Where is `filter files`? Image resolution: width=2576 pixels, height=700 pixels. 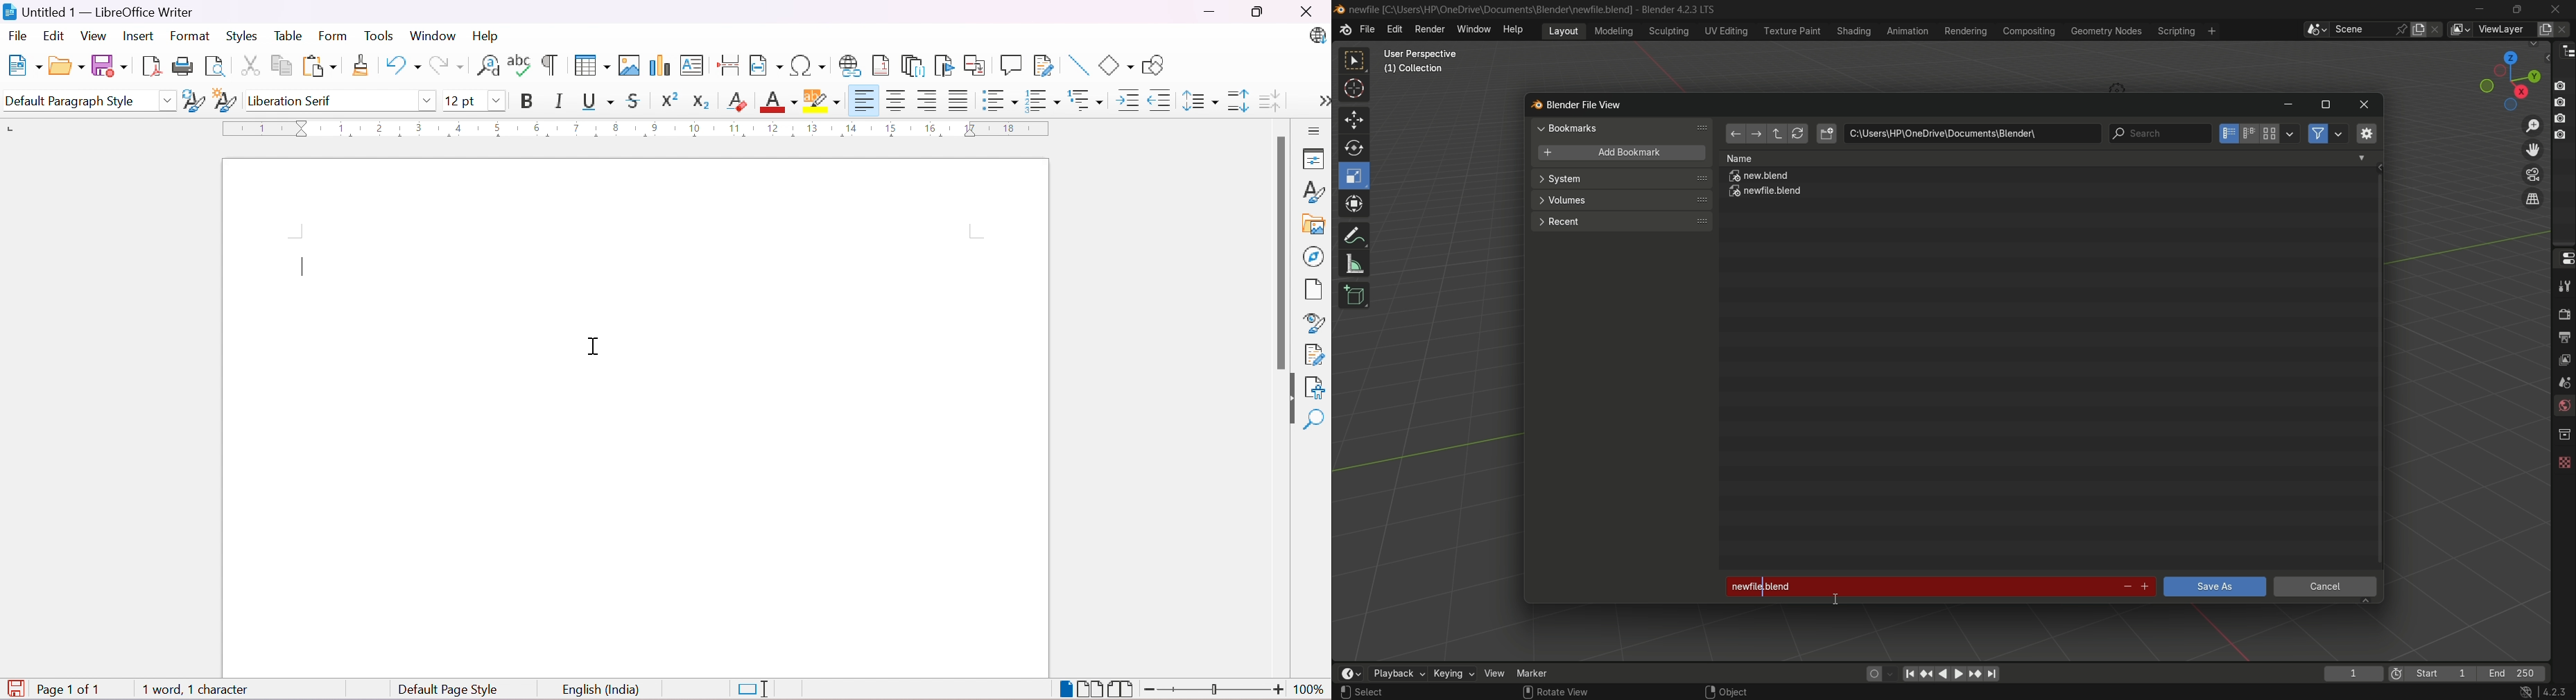
filter files is located at coordinates (2318, 134).